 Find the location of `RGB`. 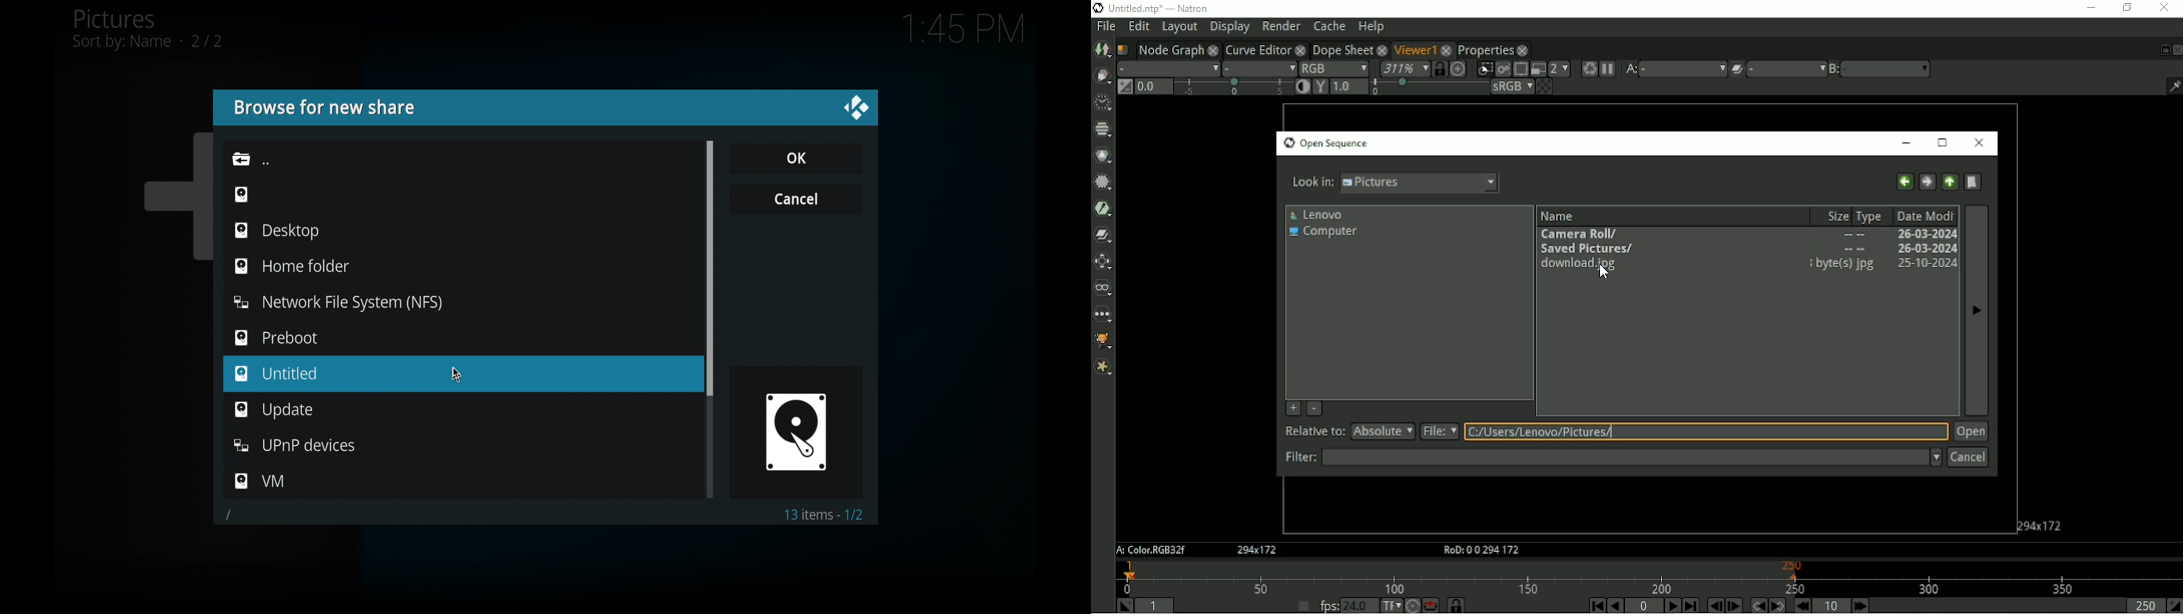

RGB is located at coordinates (1334, 67).